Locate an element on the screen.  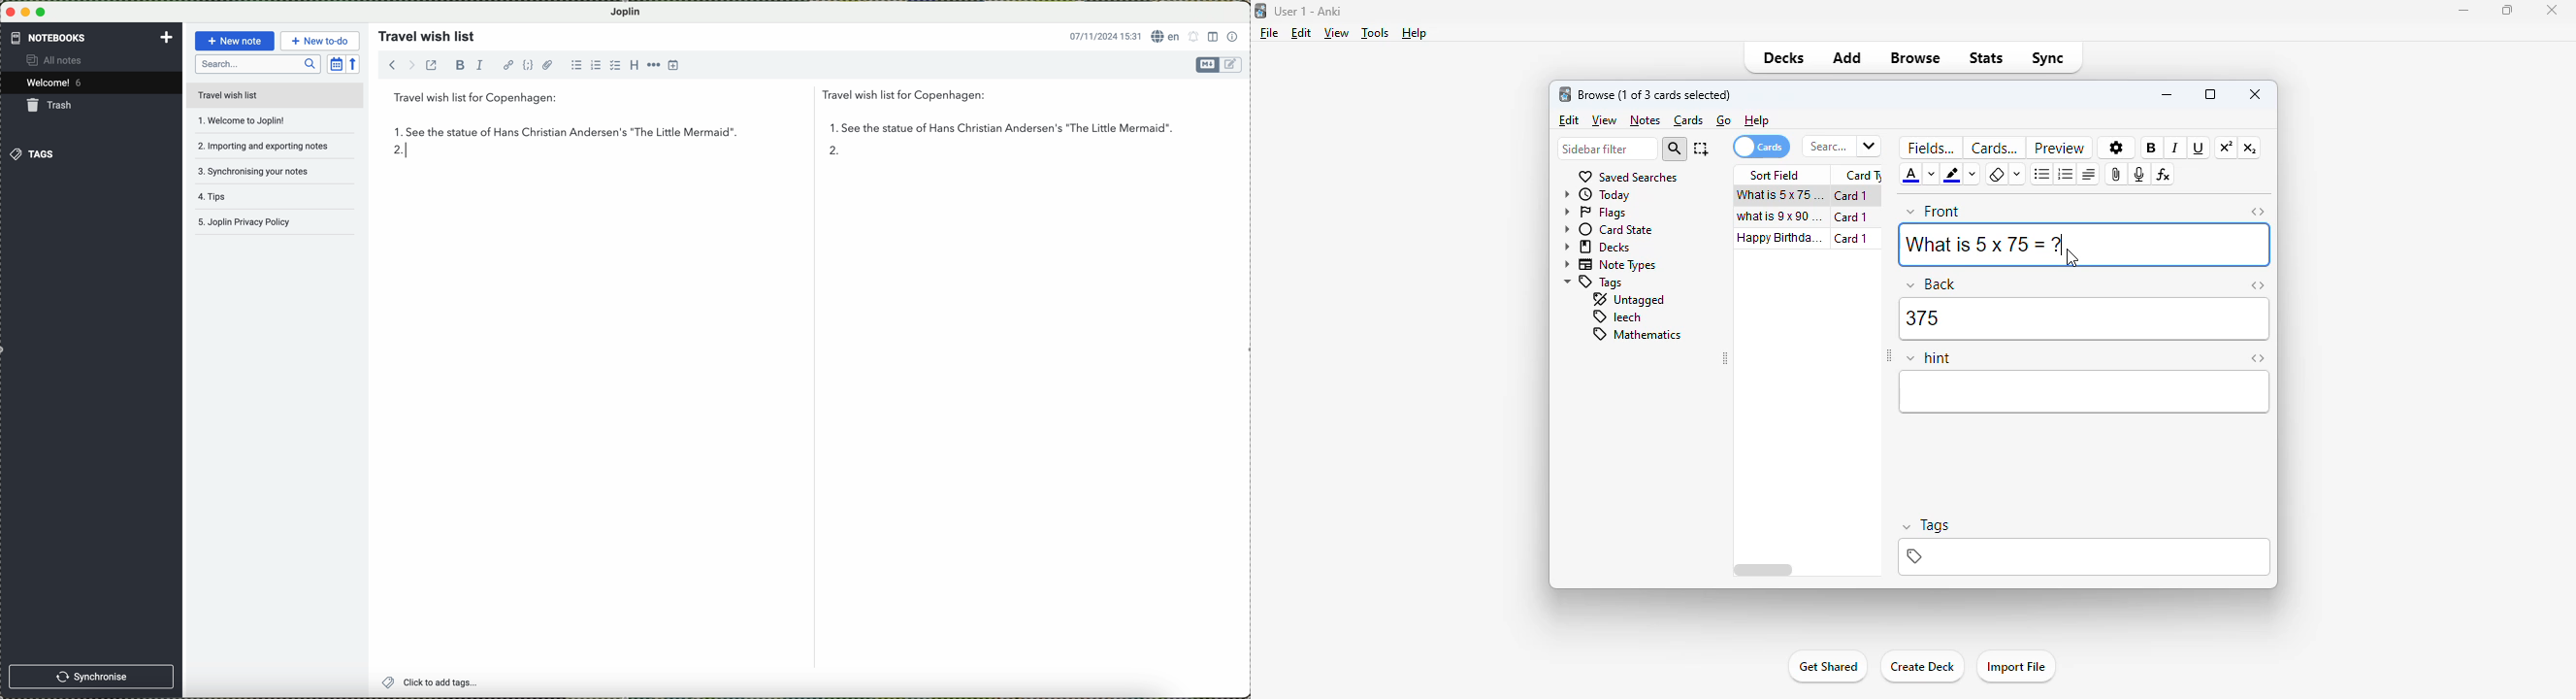
search is located at coordinates (1842, 147).